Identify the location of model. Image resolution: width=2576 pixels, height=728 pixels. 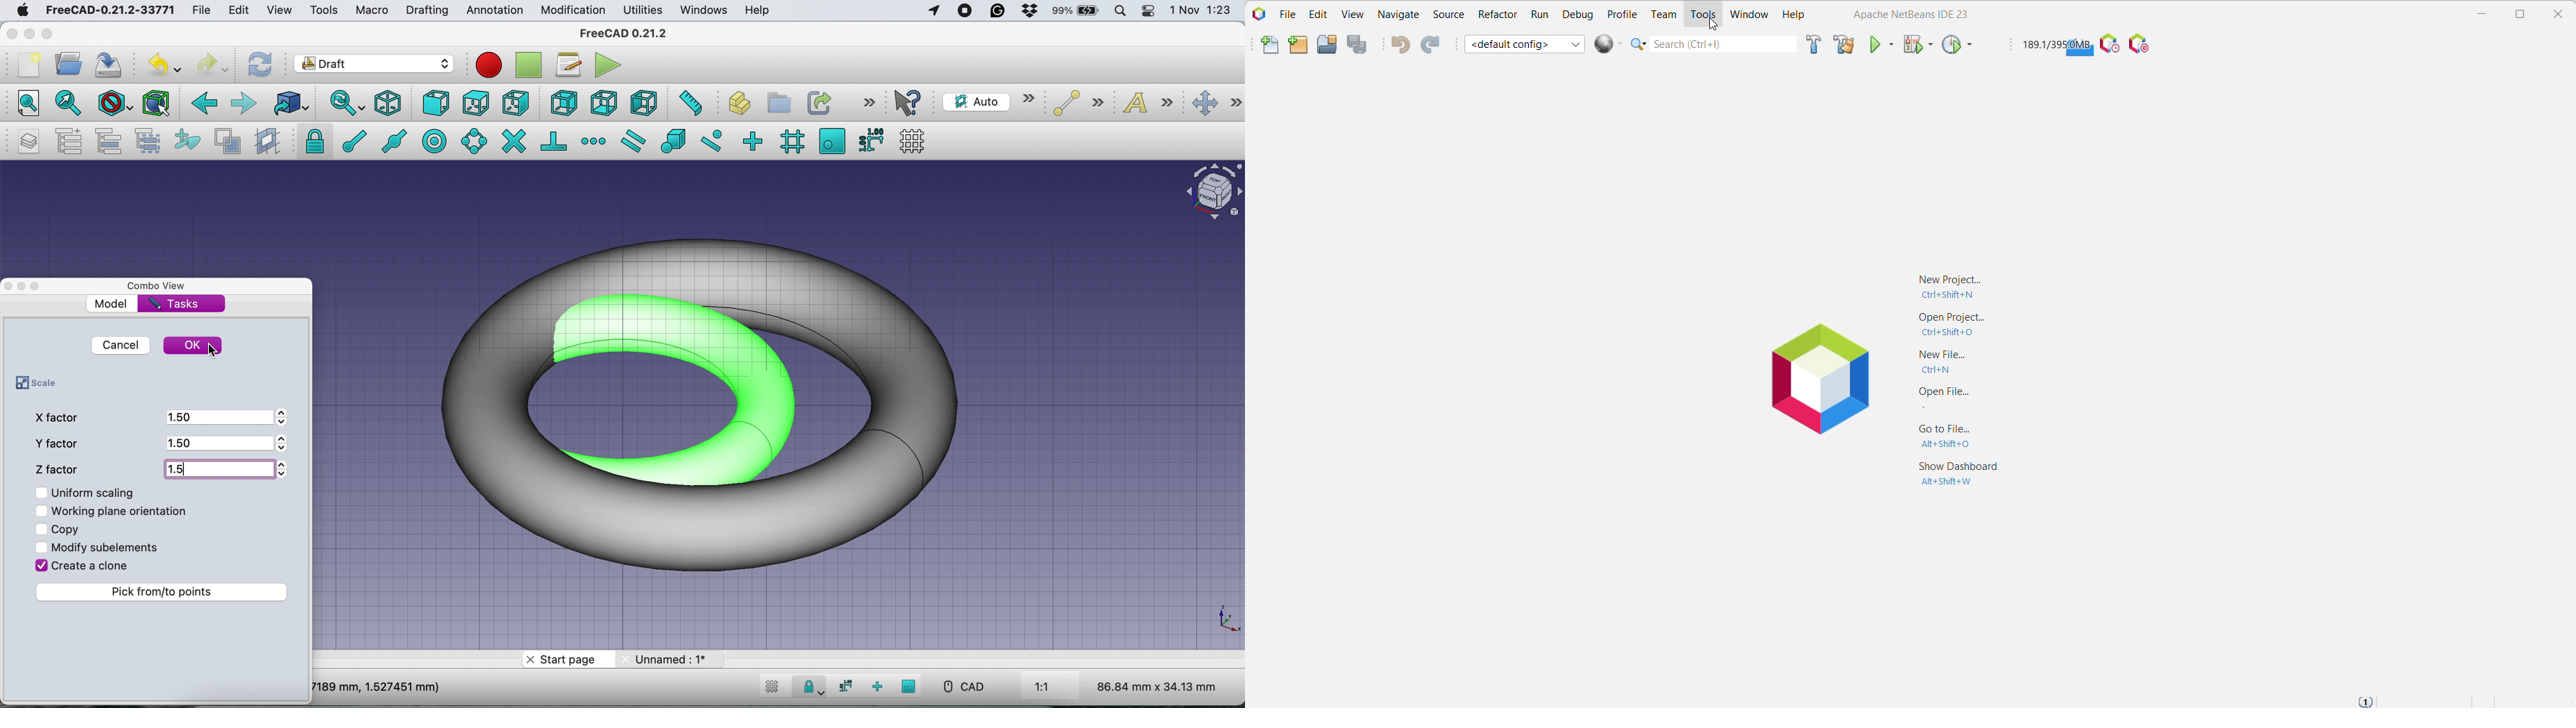
(112, 303).